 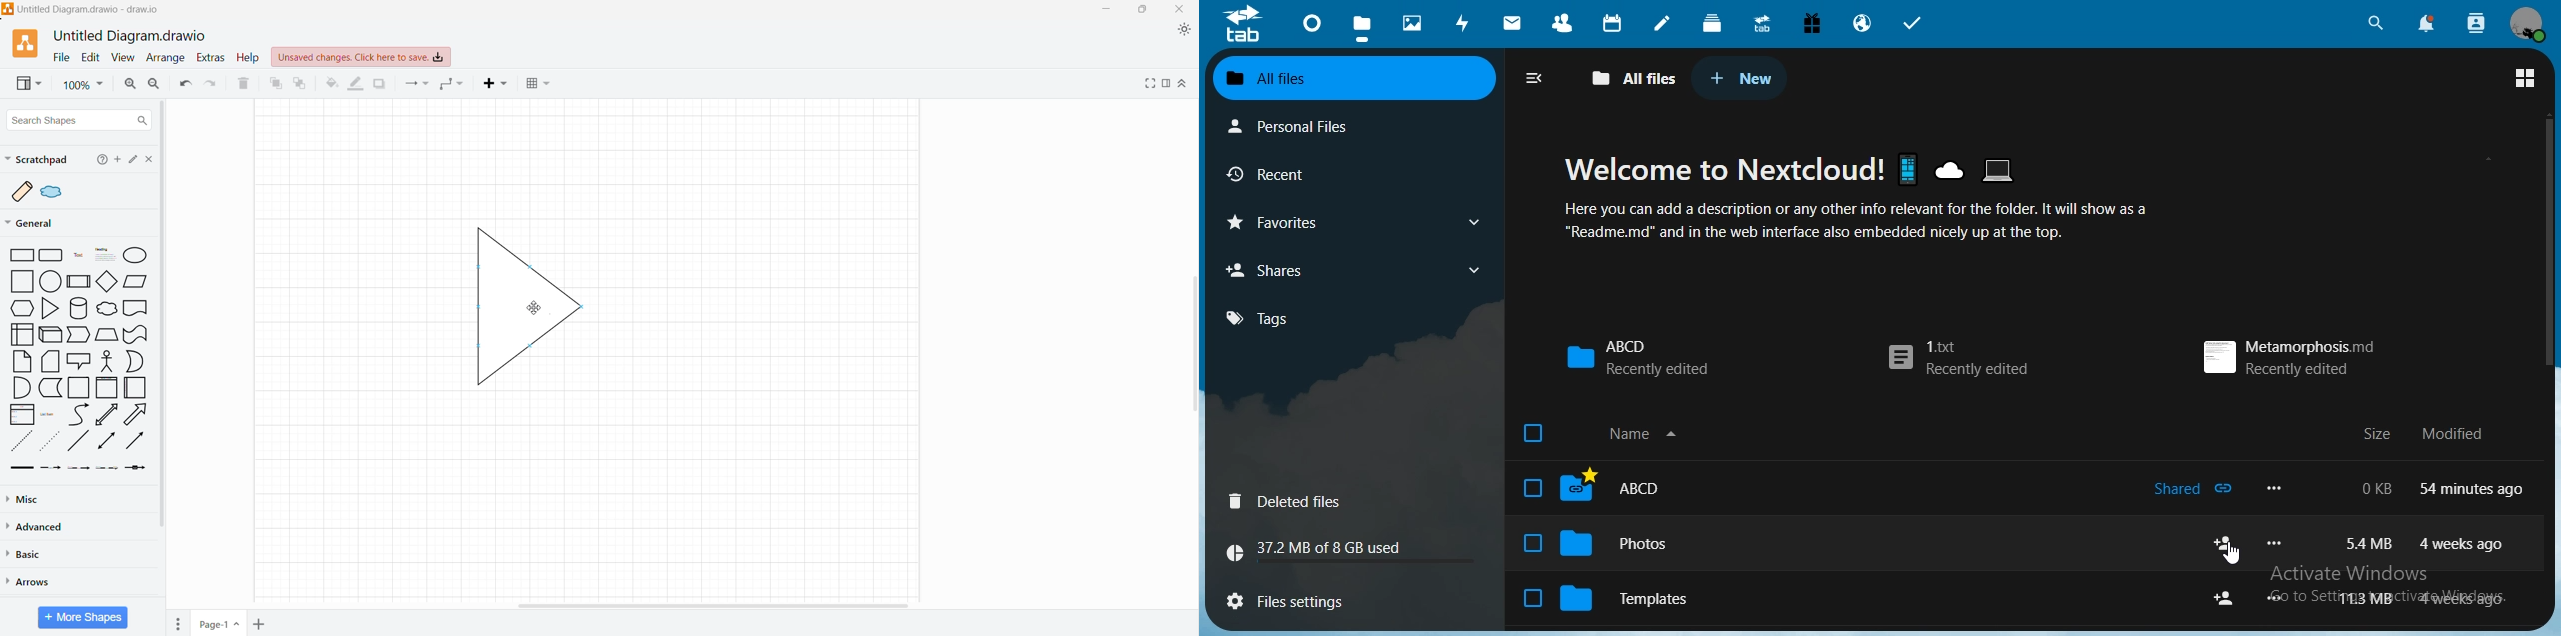 I want to click on share, so click(x=2226, y=543).